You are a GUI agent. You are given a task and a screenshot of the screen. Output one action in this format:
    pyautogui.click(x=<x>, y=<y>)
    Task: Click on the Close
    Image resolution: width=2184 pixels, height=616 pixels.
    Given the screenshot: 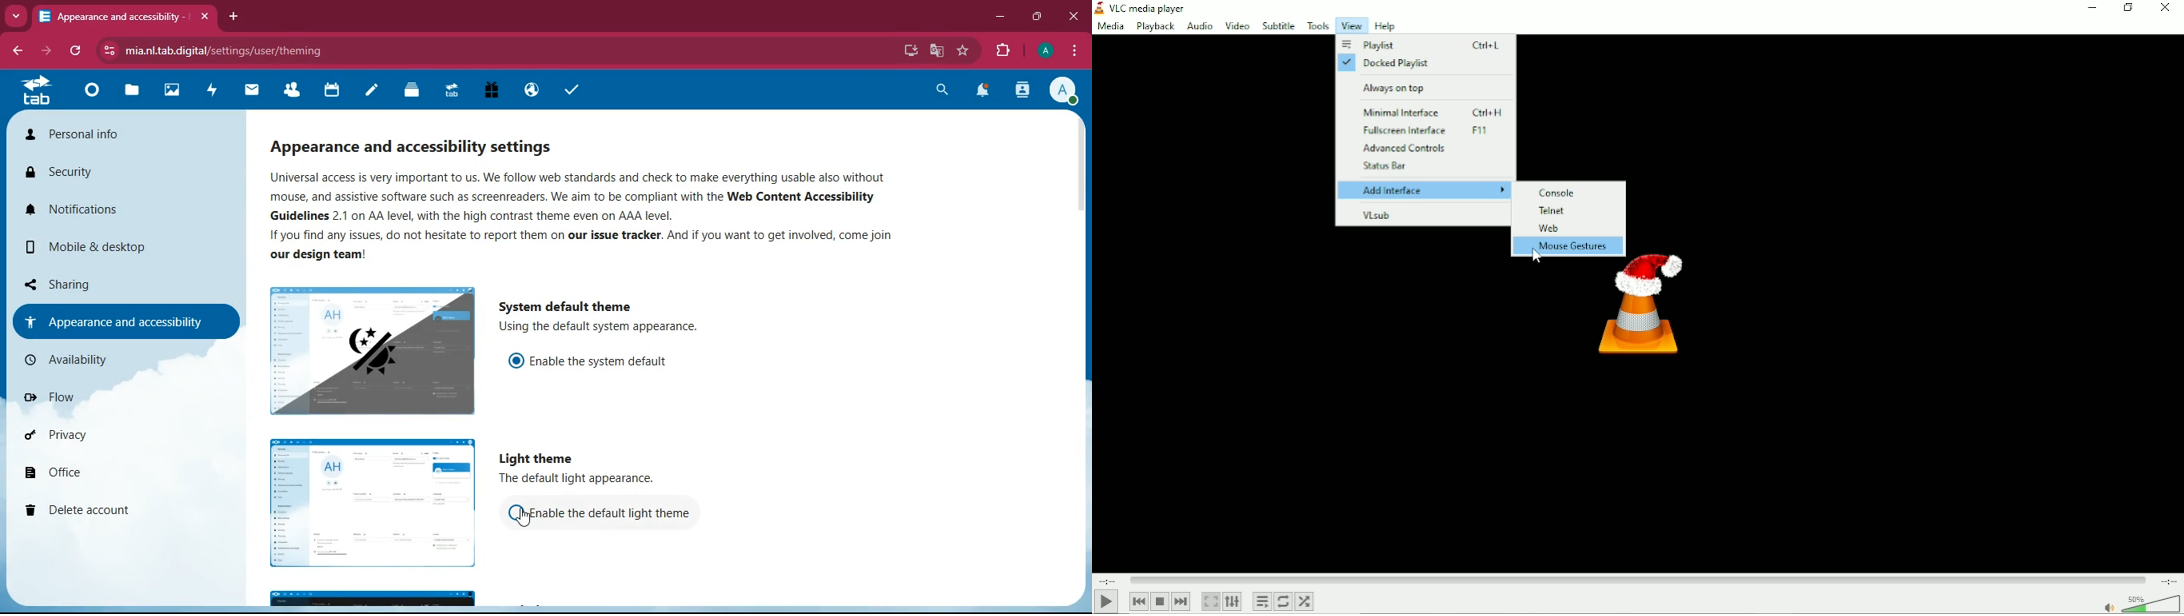 What is the action you would take?
    pyautogui.click(x=2166, y=9)
    